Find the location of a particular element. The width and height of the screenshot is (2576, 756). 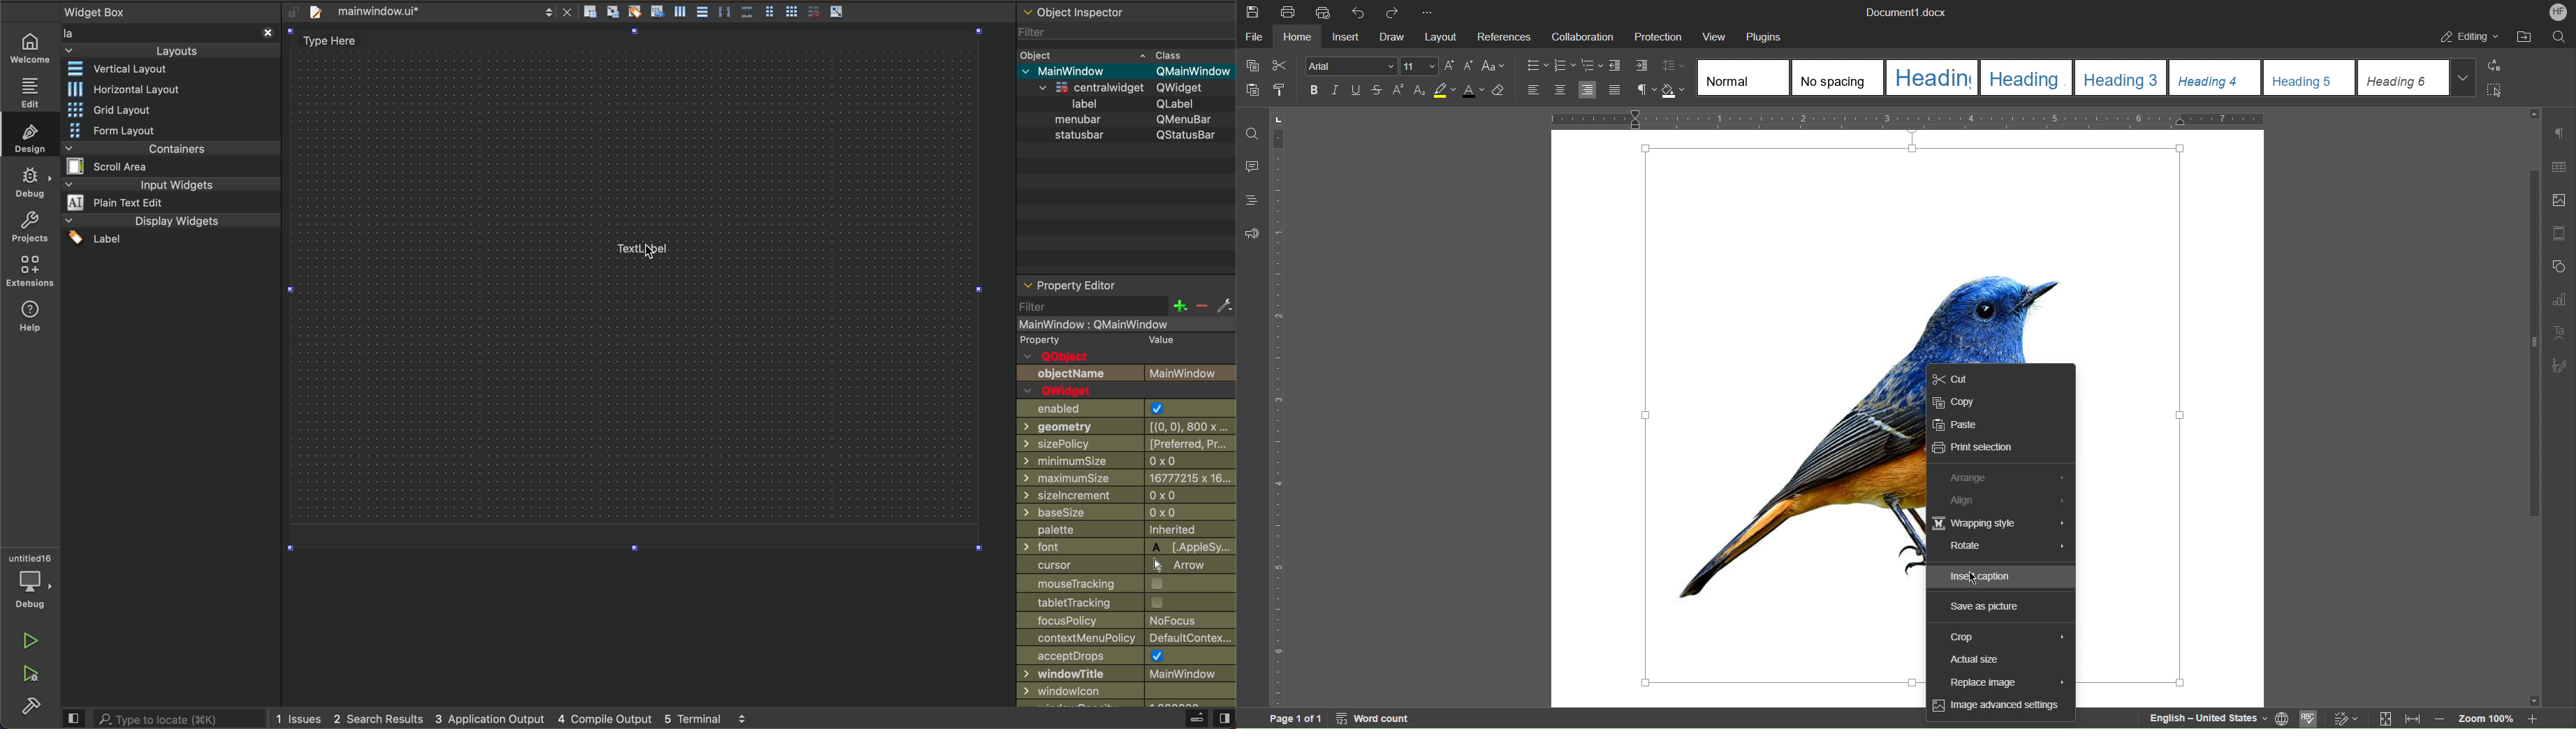

Feedback and Support is located at coordinates (1252, 233).